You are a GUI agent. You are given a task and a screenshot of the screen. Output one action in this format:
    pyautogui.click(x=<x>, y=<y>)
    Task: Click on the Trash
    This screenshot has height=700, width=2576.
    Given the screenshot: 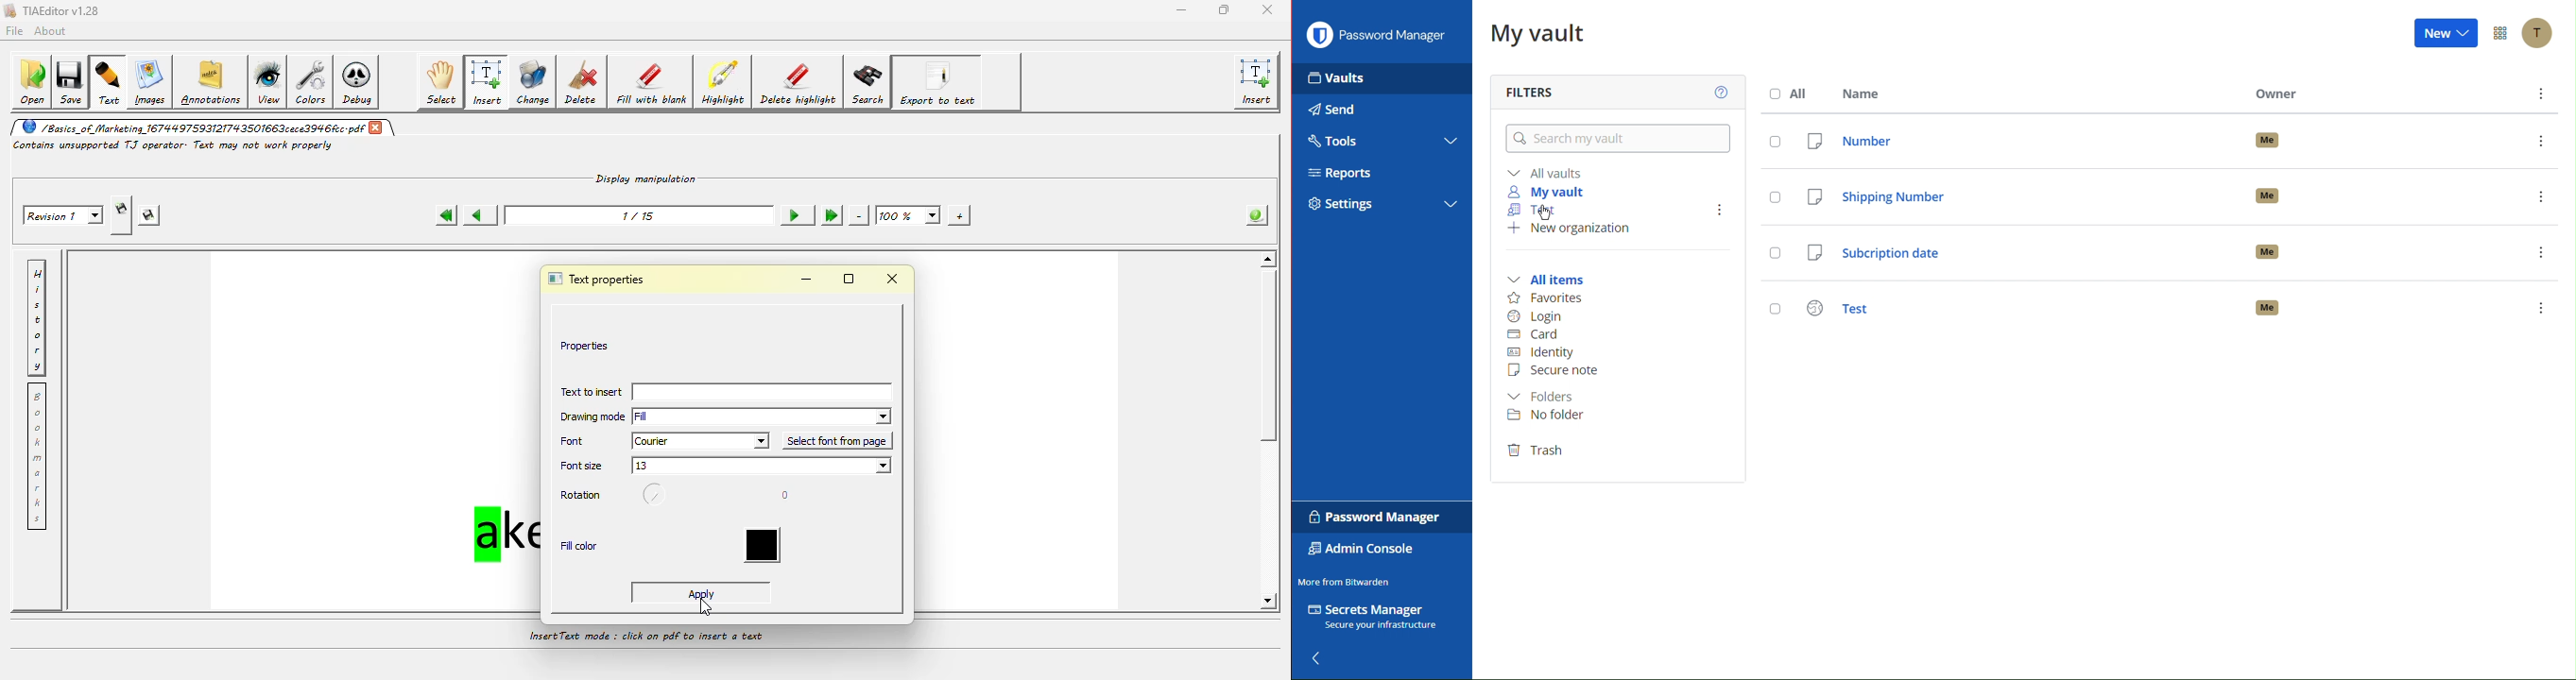 What is the action you would take?
    pyautogui.click(x=1537, y=451)
    